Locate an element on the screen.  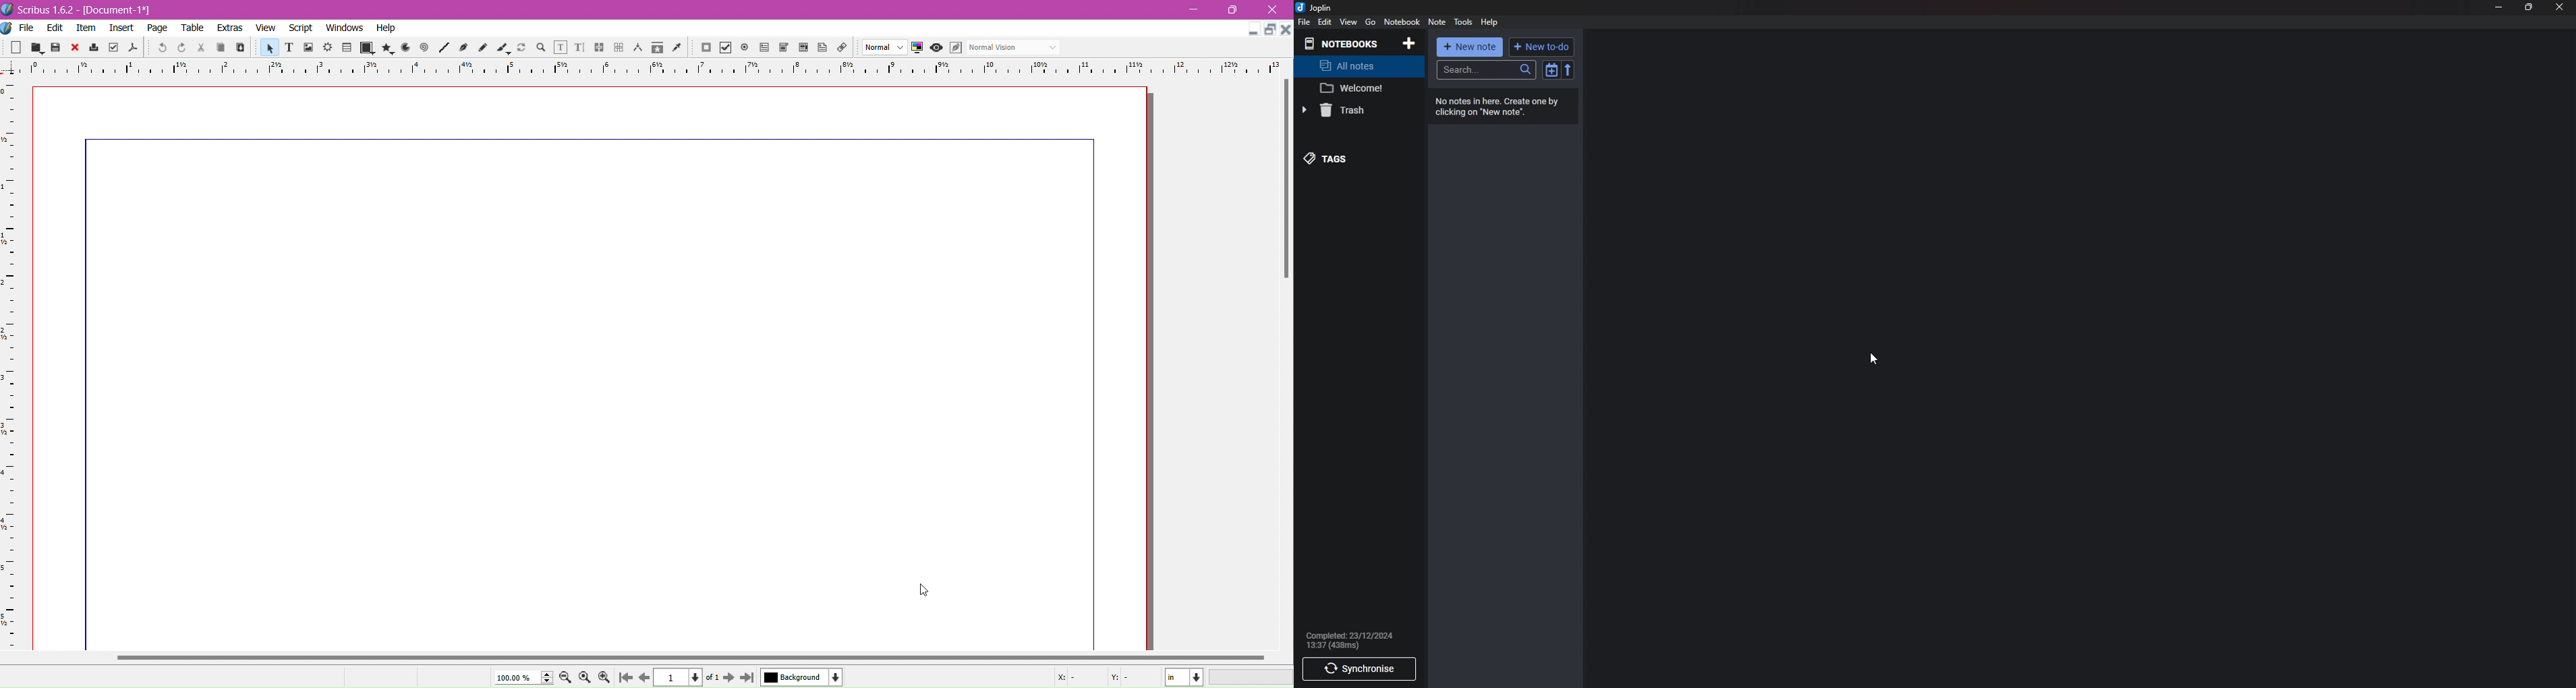
New note is located at coordinates (1469, 47).